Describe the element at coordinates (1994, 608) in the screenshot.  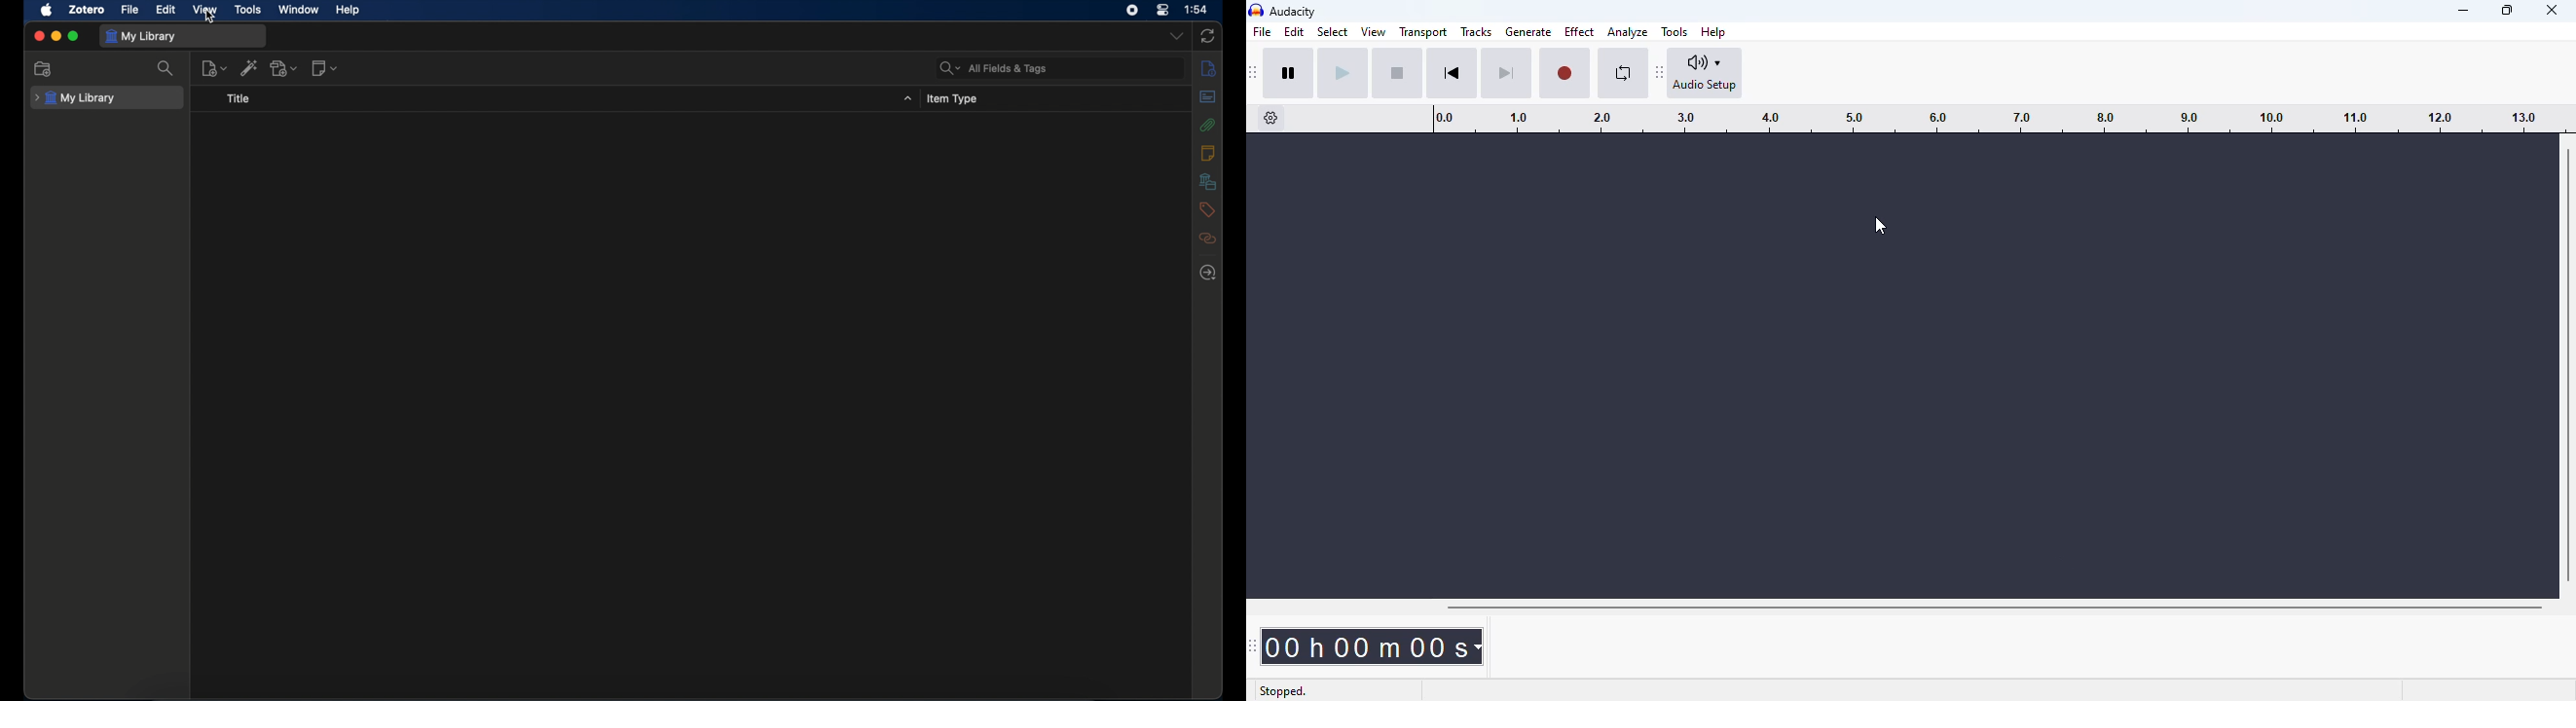
I see `horizontal scroll bar` at that location.